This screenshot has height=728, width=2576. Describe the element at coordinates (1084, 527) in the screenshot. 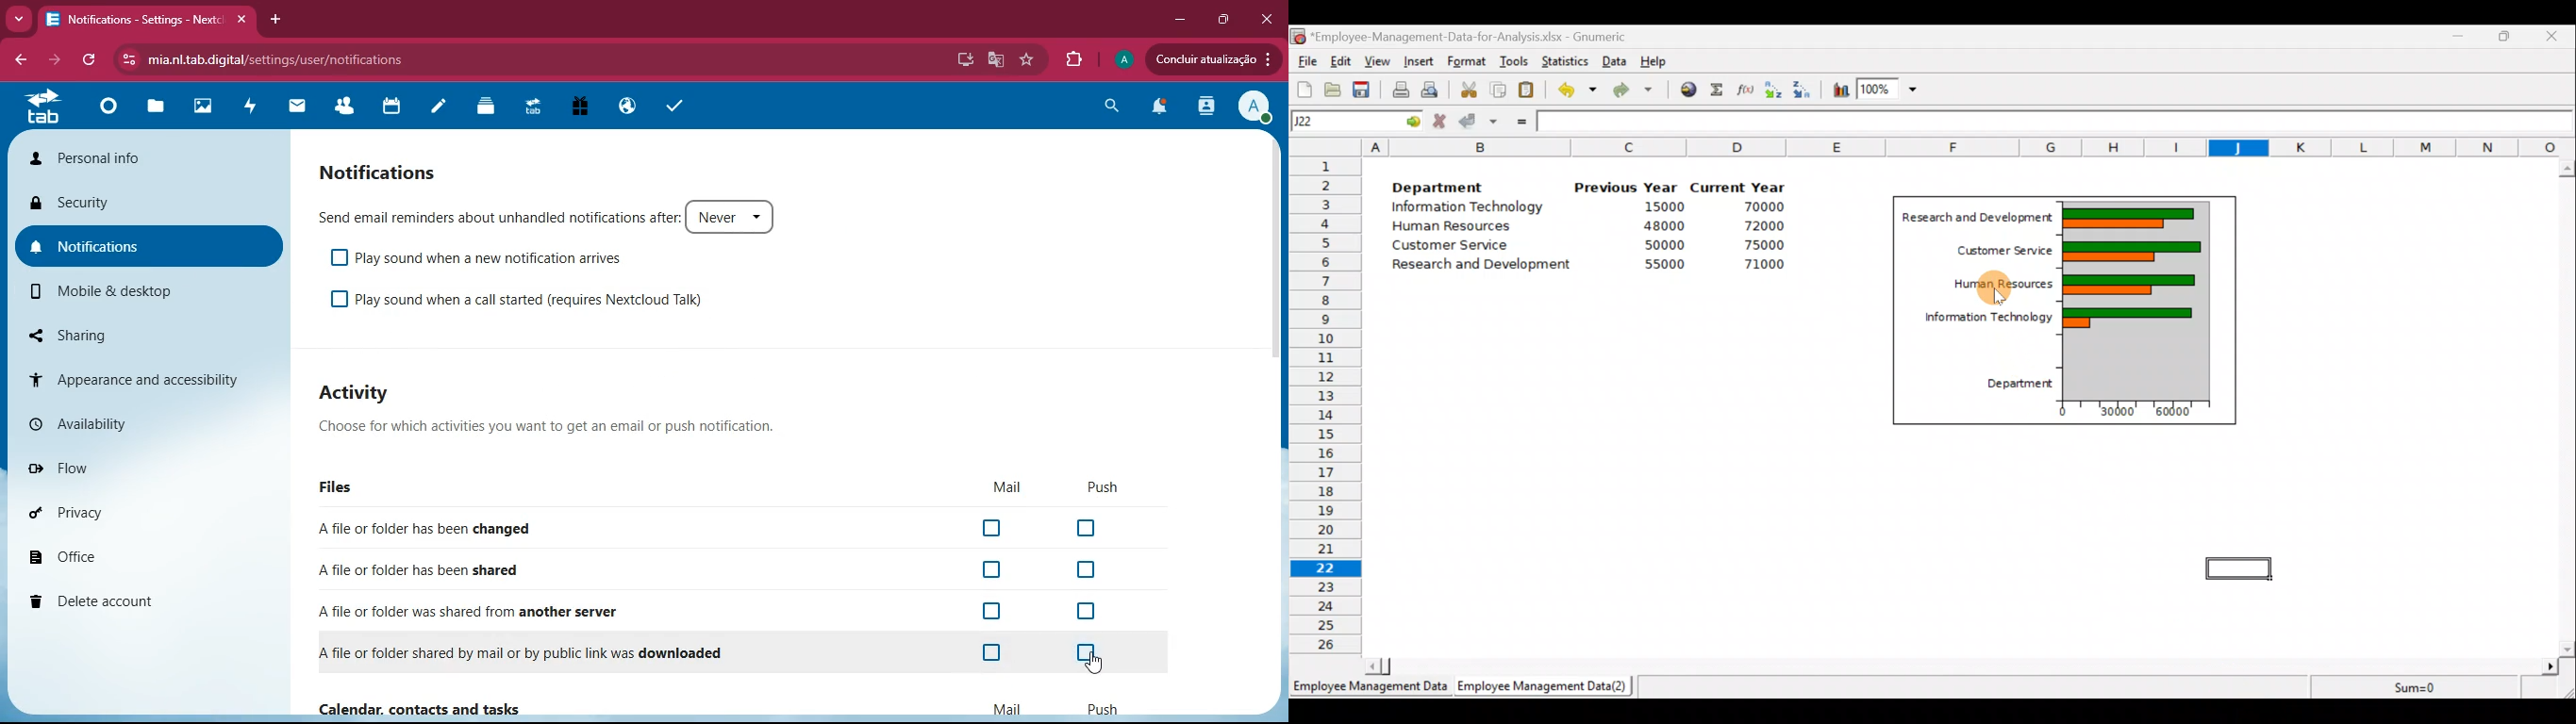

I see `off` at that location.